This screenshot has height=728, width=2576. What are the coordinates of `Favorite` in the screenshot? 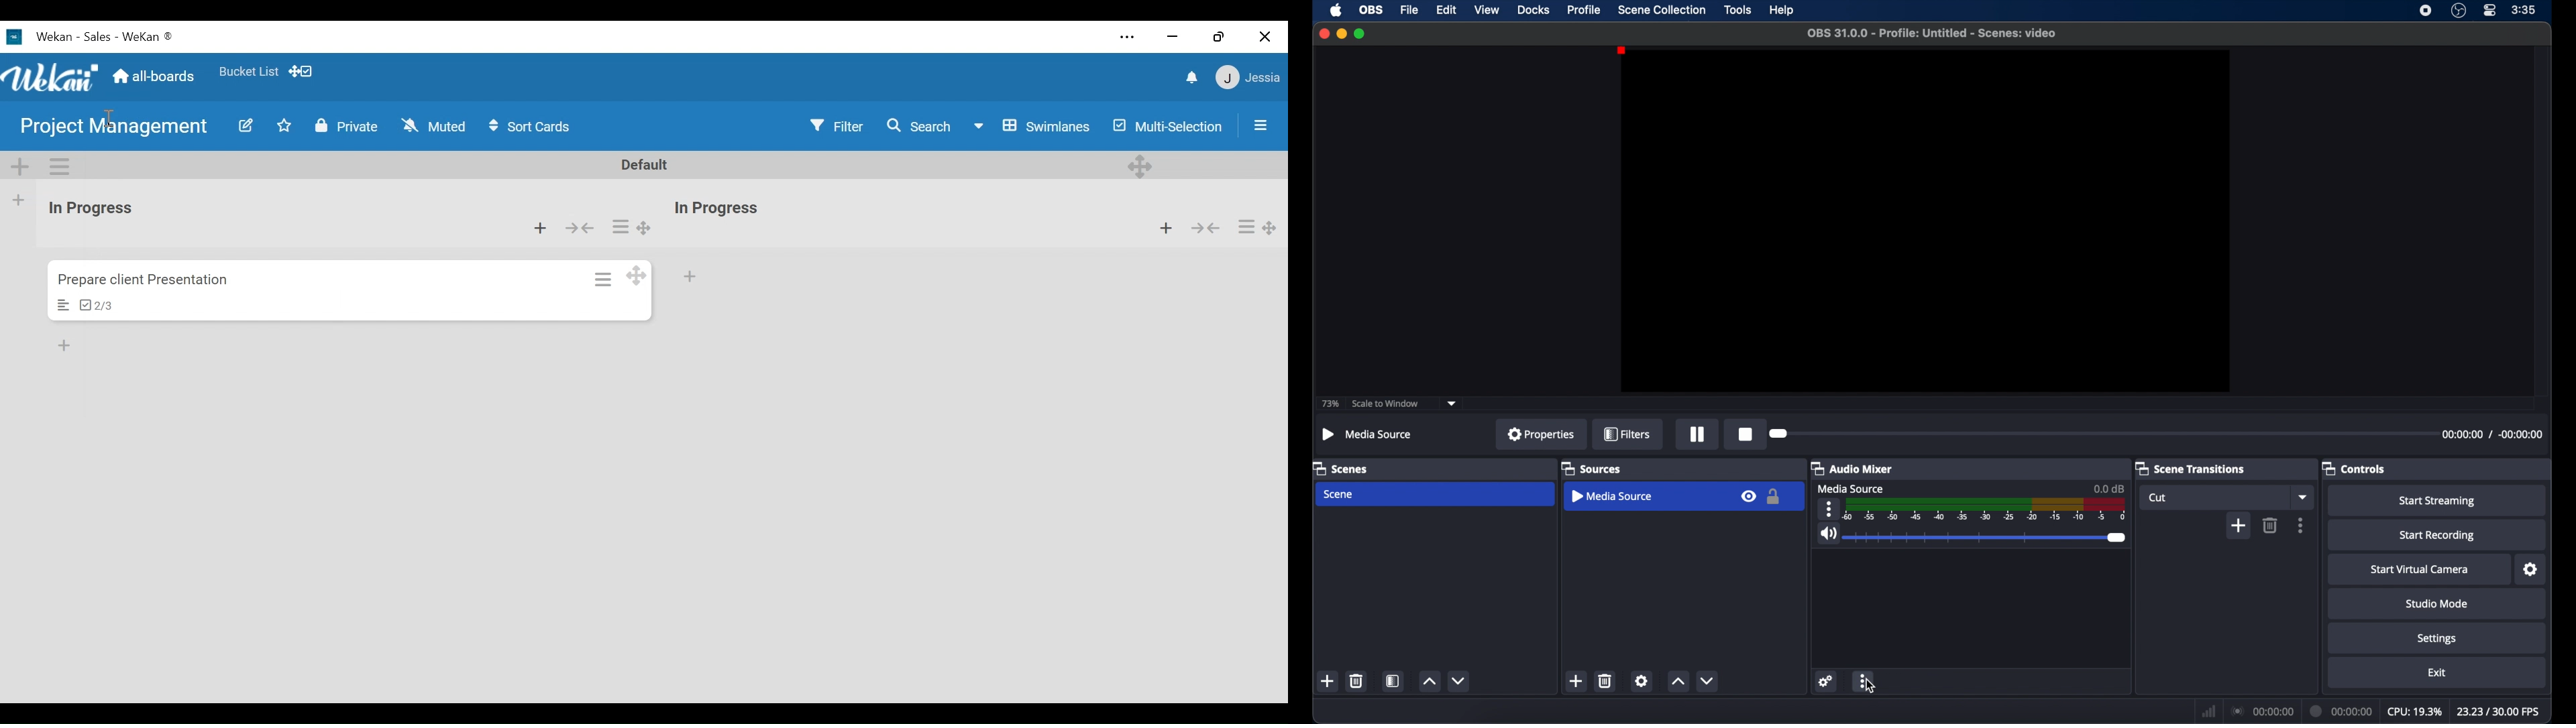 It's located at (249, 72).